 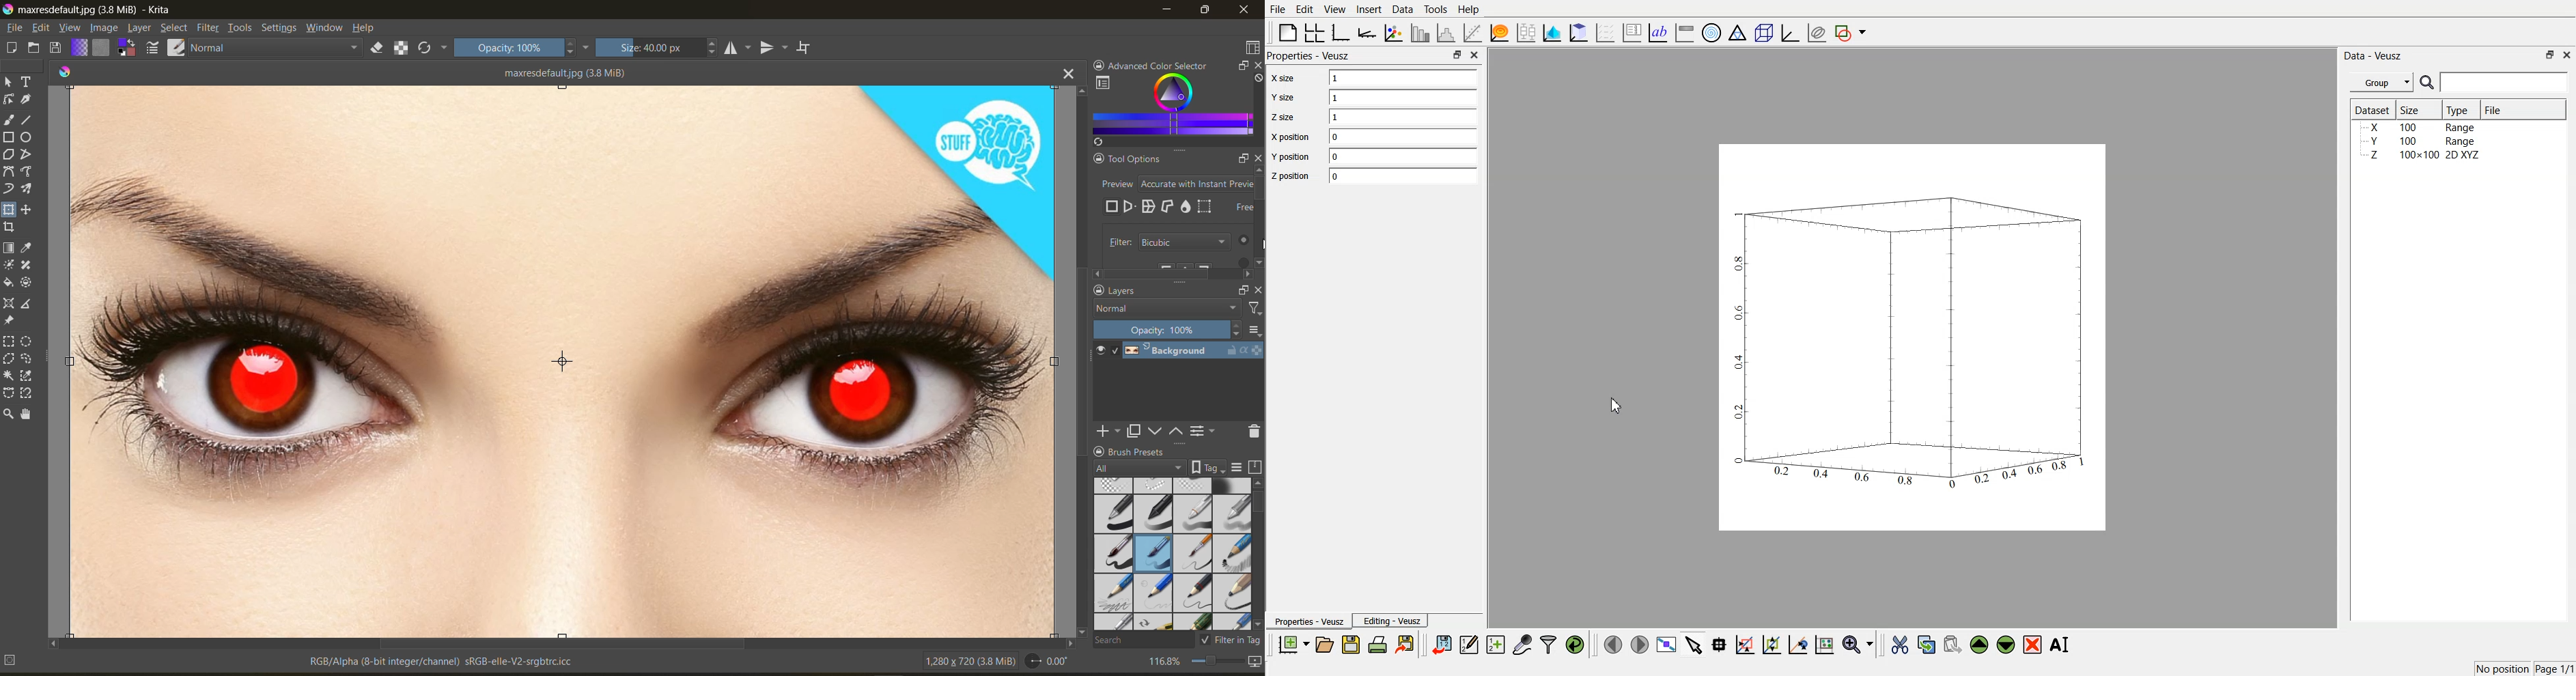 What do you see at coordinates (1106, 431) in the screenshot?
I see `add` at bounding box center [1106, 431].